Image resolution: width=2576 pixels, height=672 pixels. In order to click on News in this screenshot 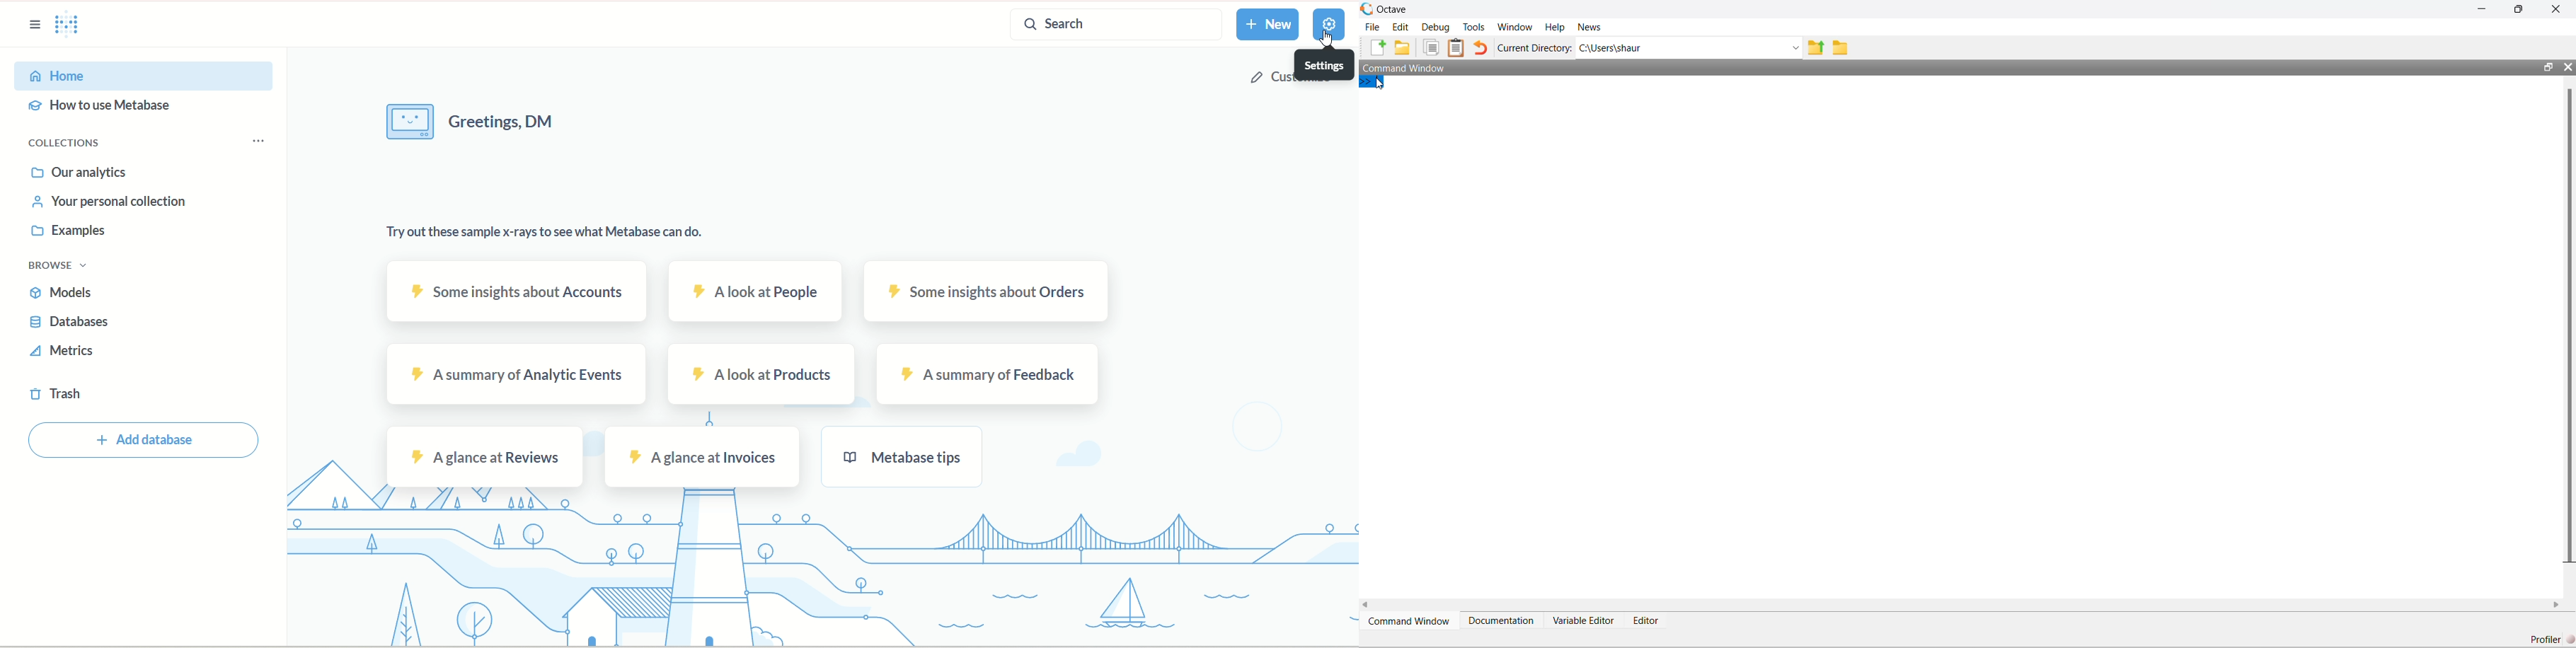, I will do `click(1590, 27)`.